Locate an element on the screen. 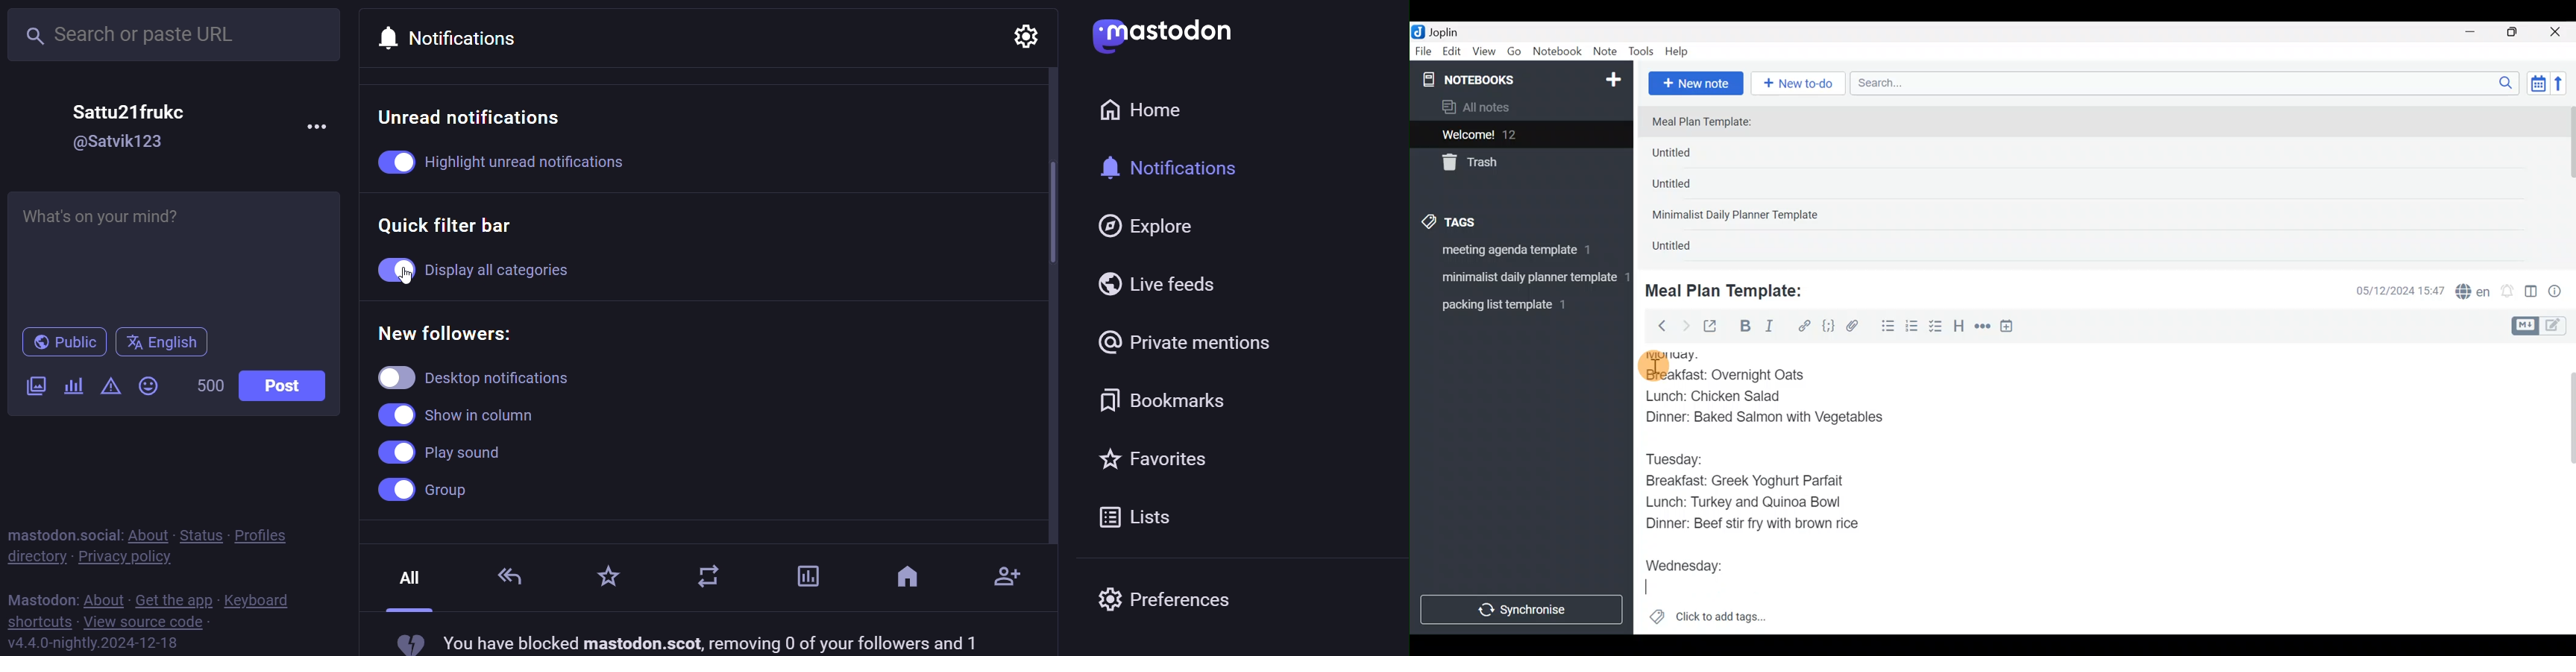 This screenshot has width=2576, height=672. Toggle external editing is located at coordinates (1715, 327).